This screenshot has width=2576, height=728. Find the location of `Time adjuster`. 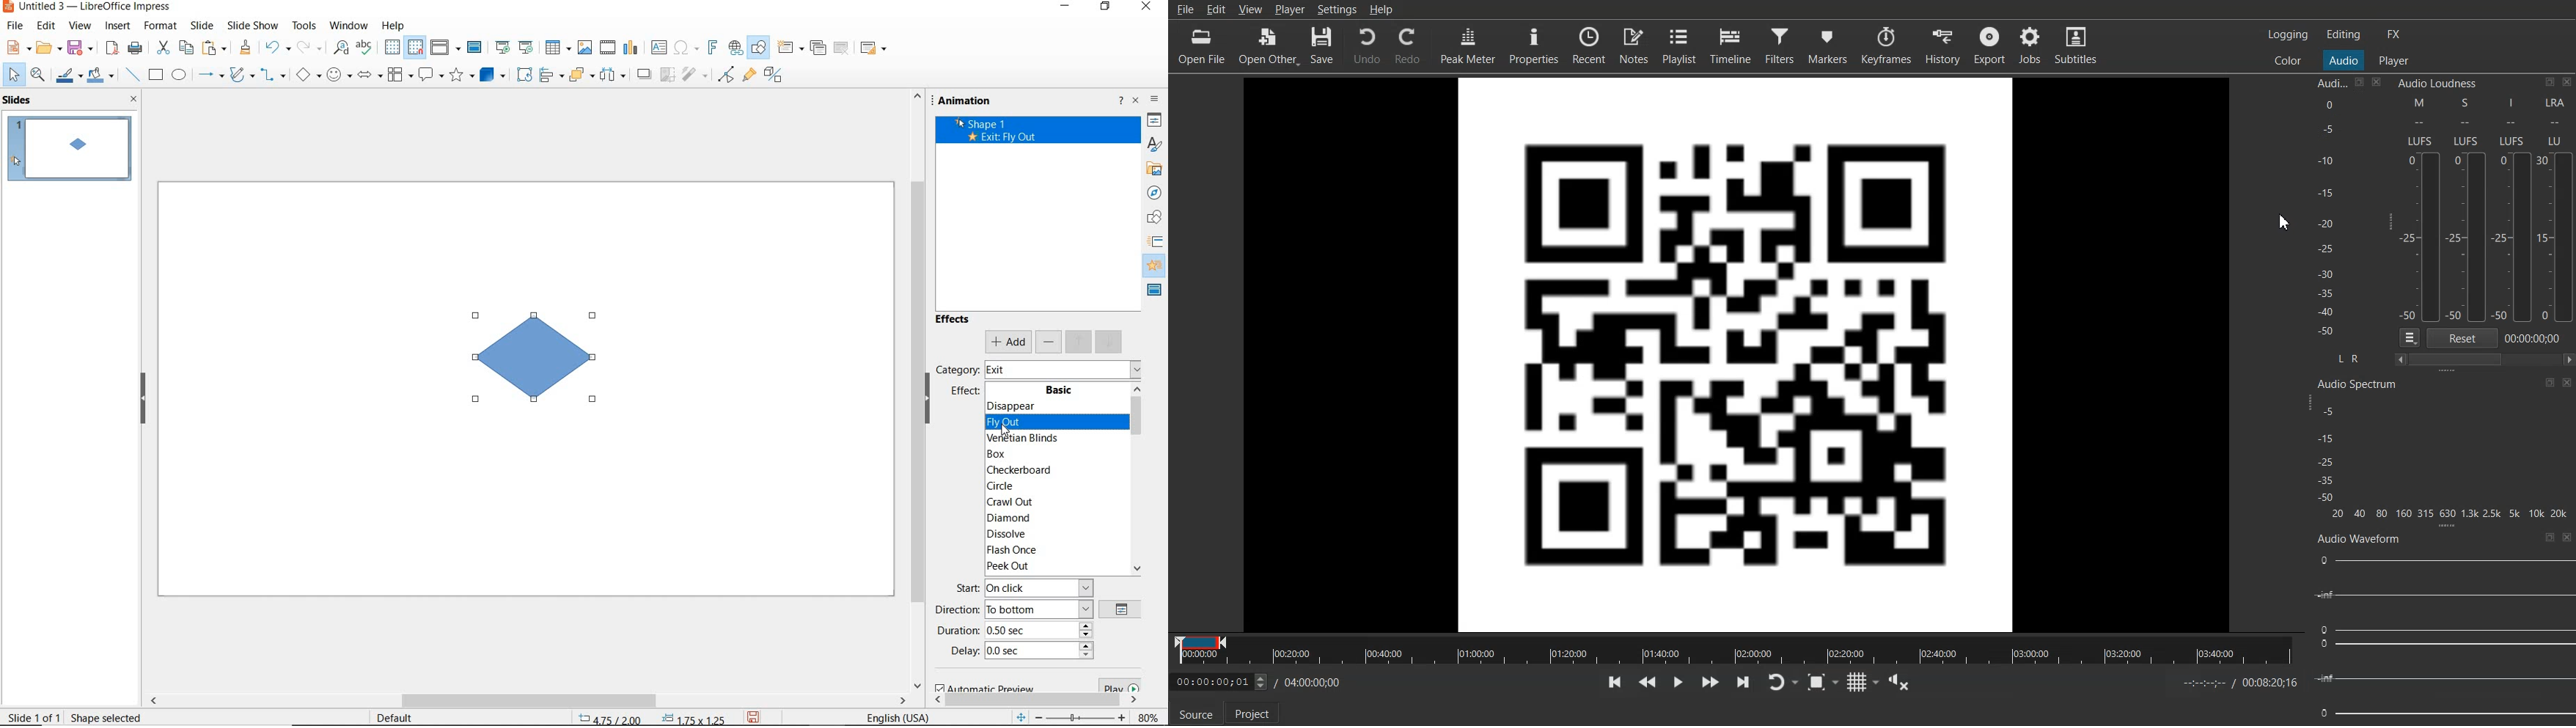

Time adjuster is located at coordinates (1261, 682).